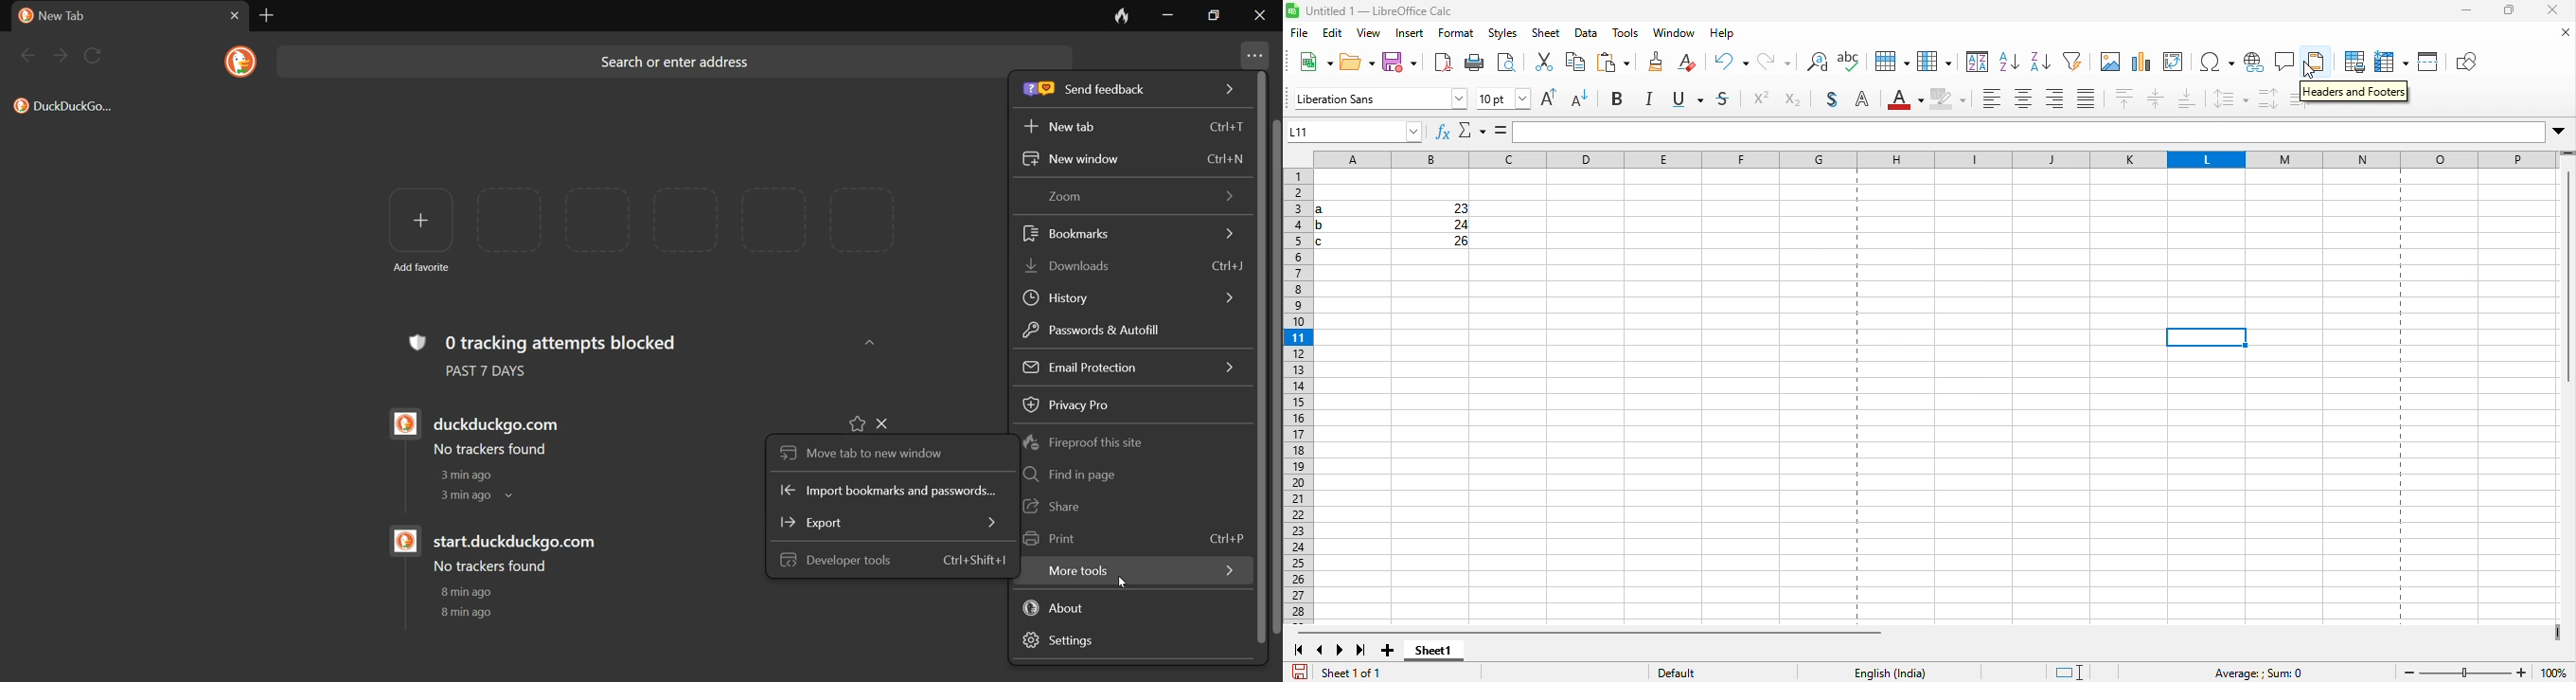 The image size is (2576, 700). I want to click on duckduck go logo, so click(399, 424).